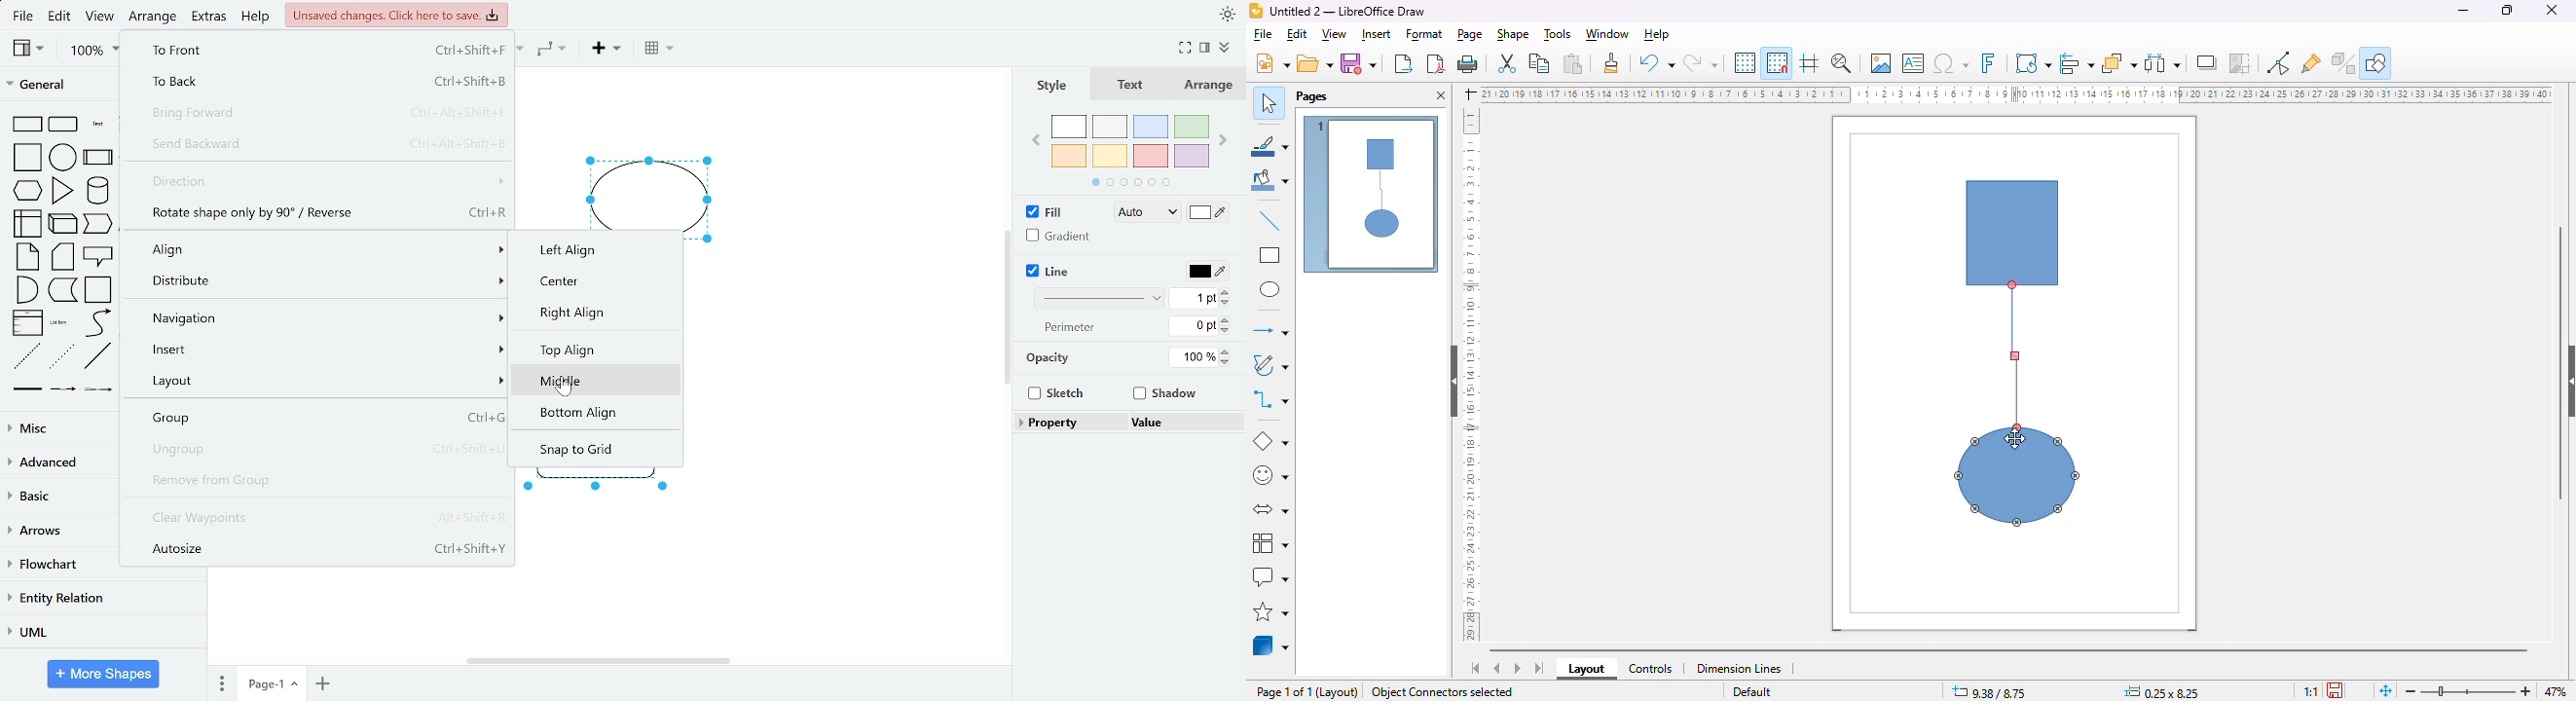 The height and width of the screenshot is (728, 2576). What do you see at coordinates (1298, 35) in the screenshot?
I see `edit` at bounding box center [1298, 35].